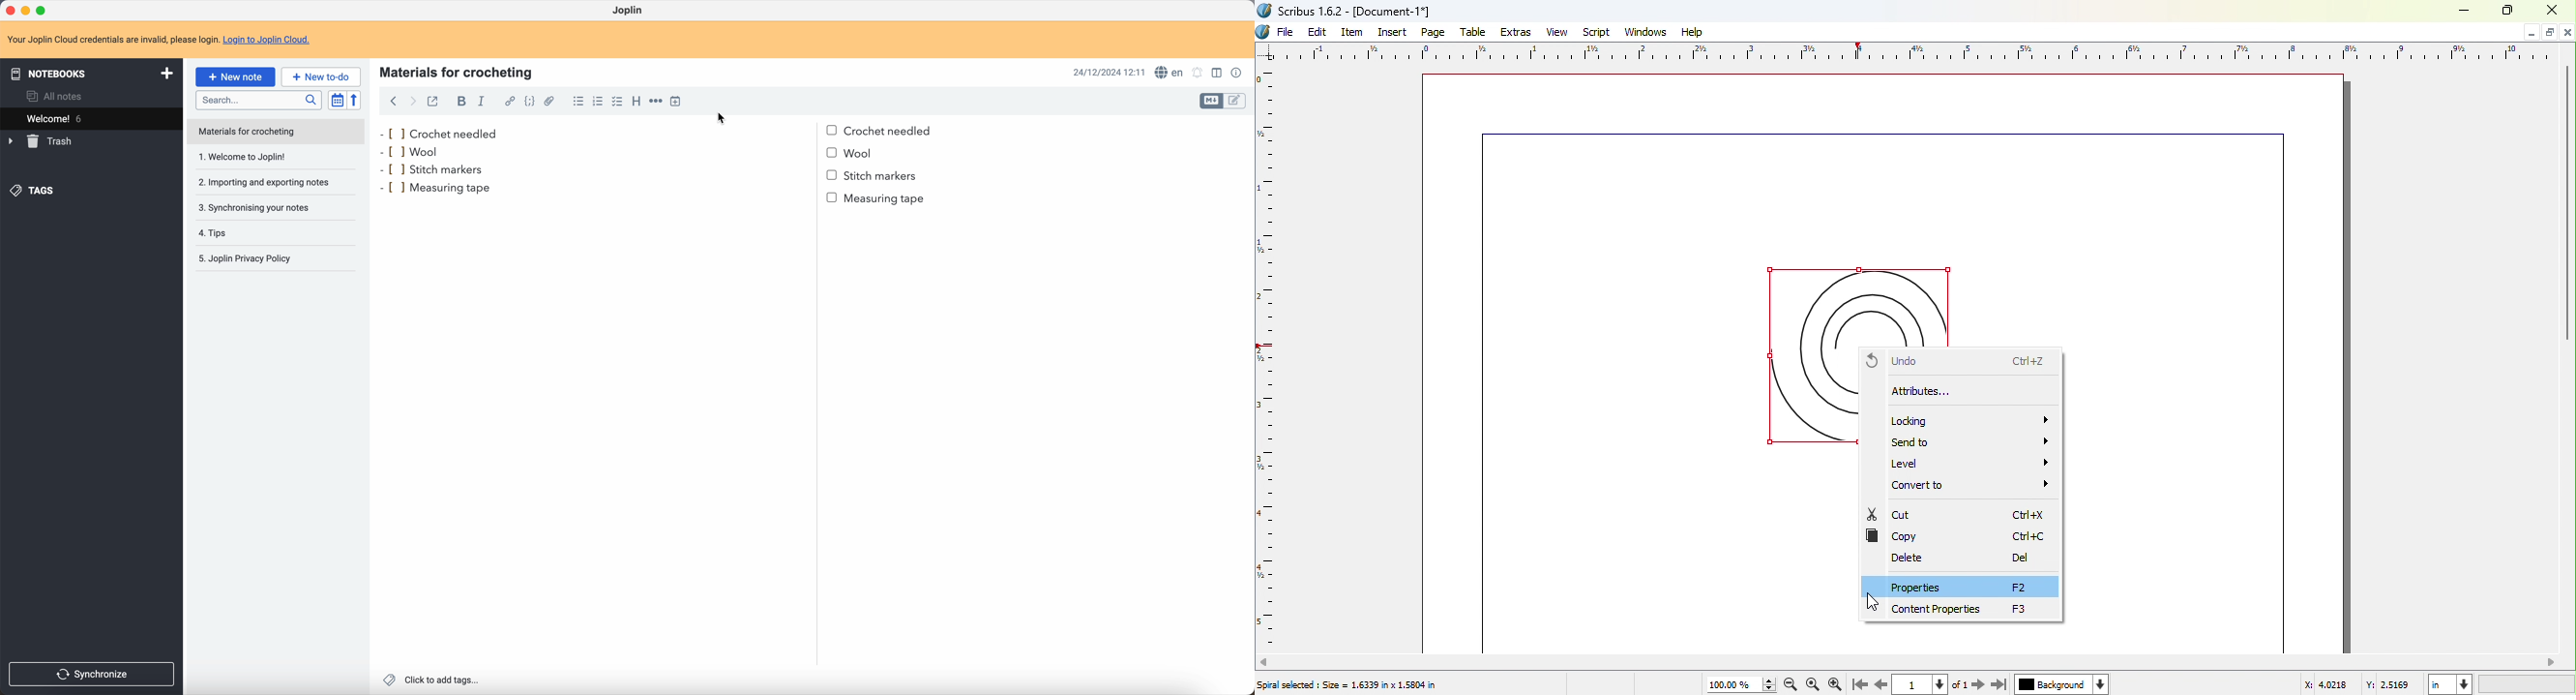  I want to click on change background, so click(2101, 684).